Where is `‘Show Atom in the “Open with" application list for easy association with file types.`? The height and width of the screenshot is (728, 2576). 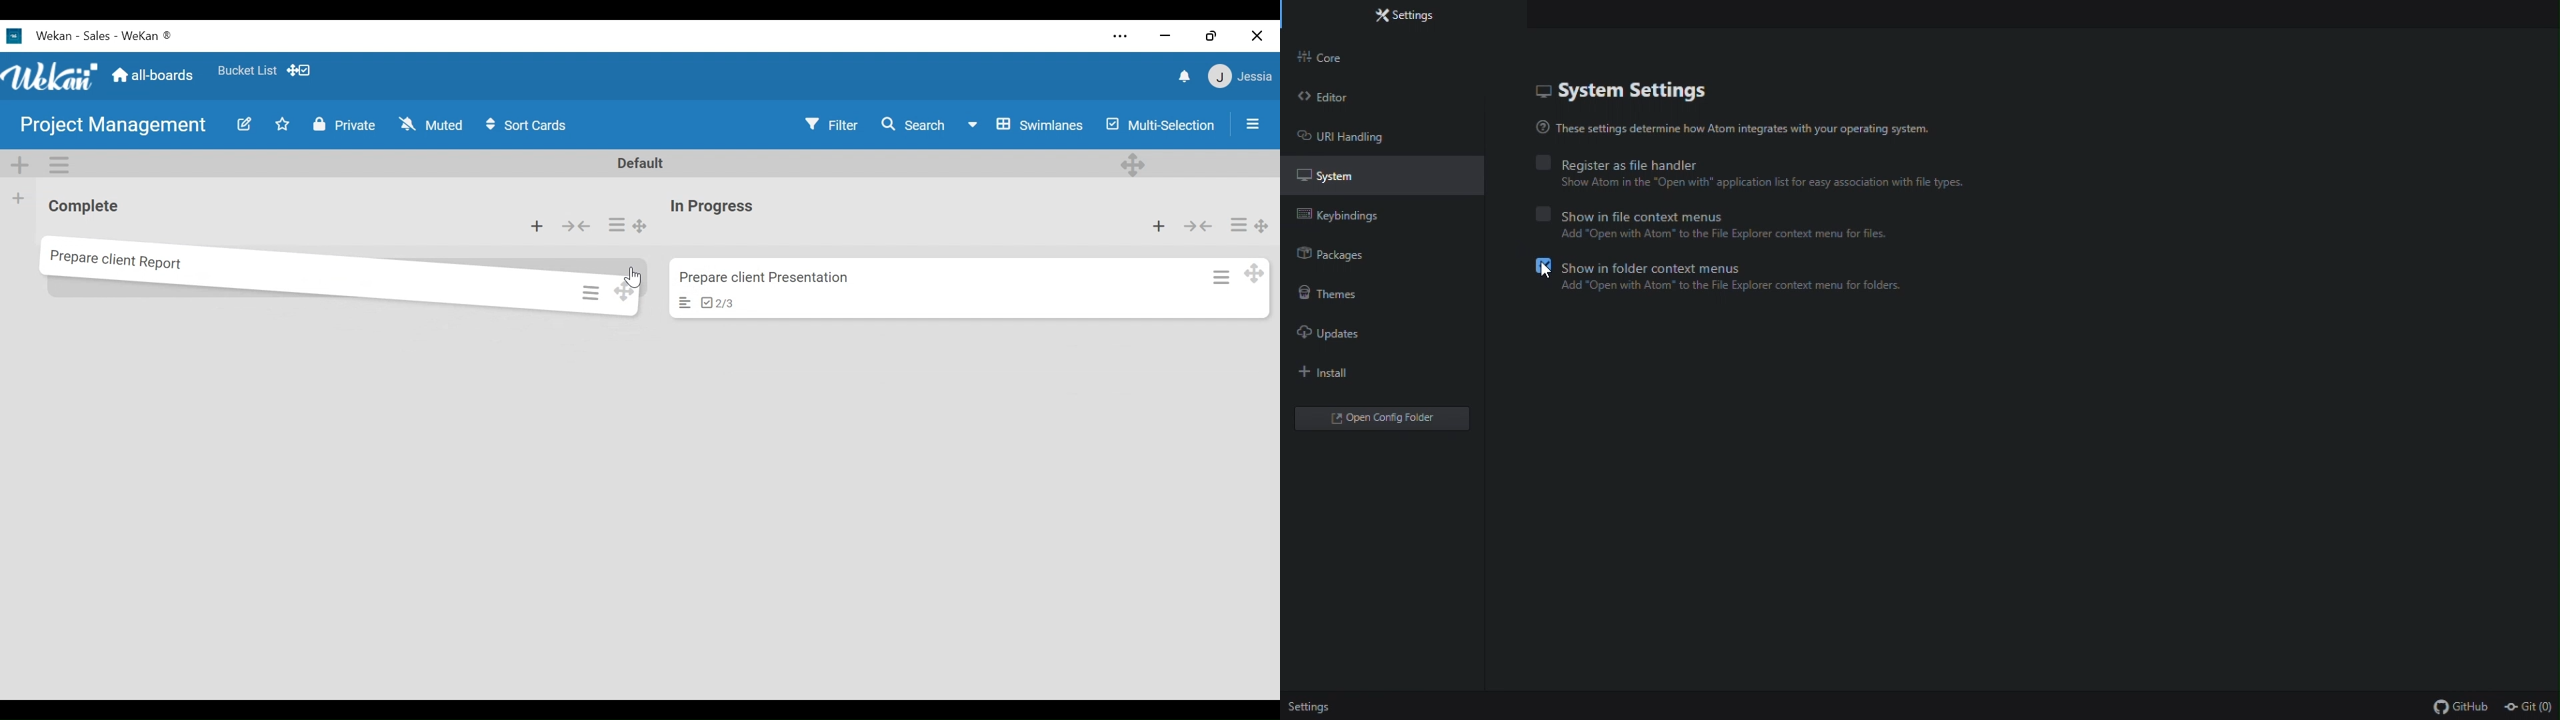
‘Show Atom in the “Open with" application list for easy association with file types. is located at coordinates (1776, 184).